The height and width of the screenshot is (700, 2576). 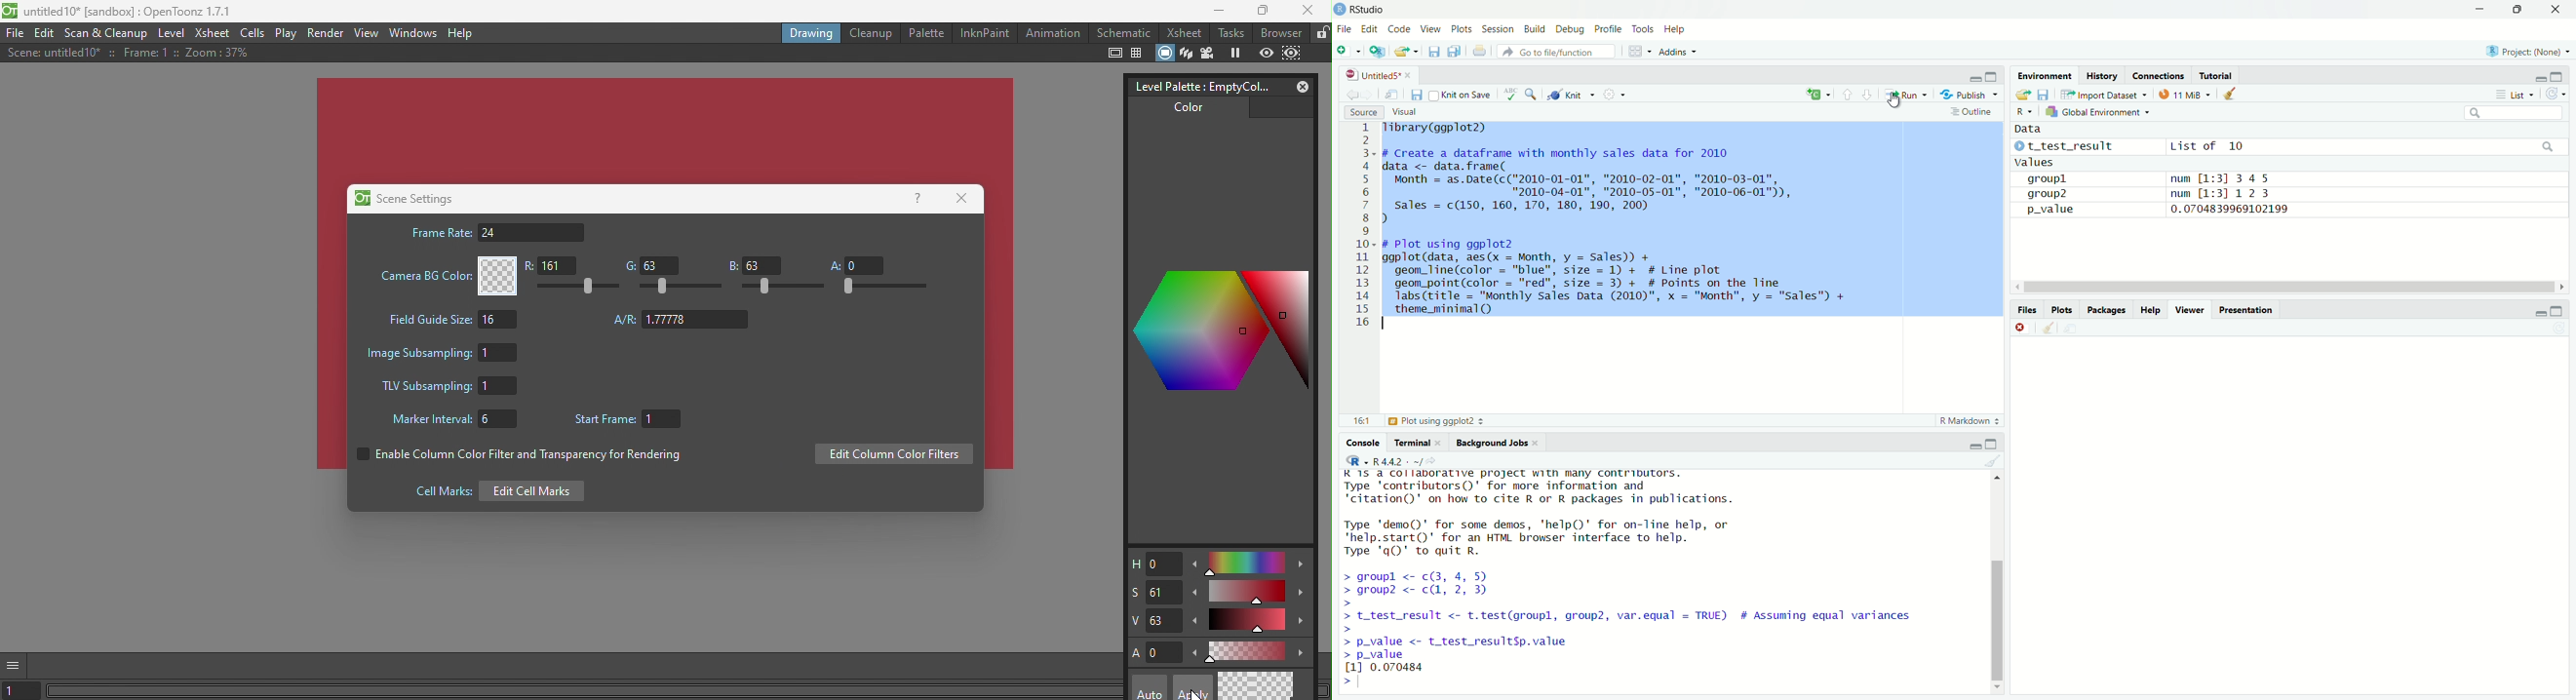 What do you see at coordinates (1848, 95) in the screenshot?
I see `go to previous section` at bounding box center [1848, 95].